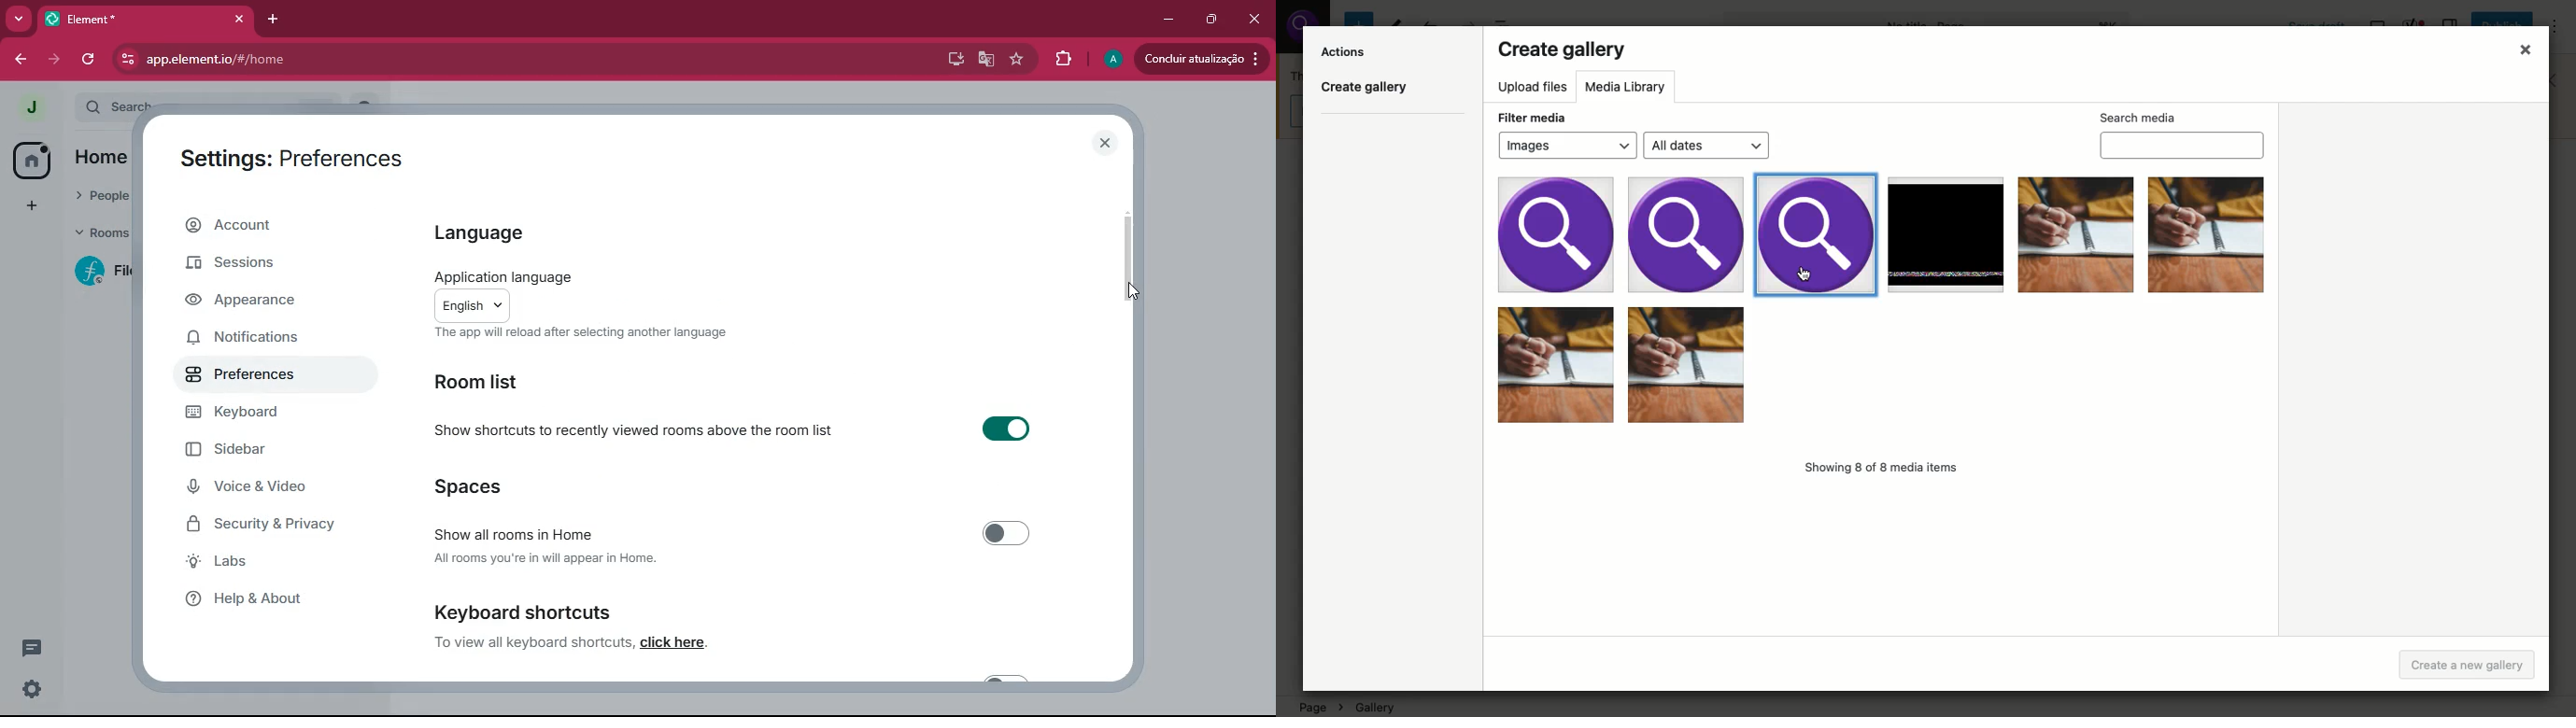 This screenshot has width=2576, height=728. I want to click on quick settings, so click(30, 686).